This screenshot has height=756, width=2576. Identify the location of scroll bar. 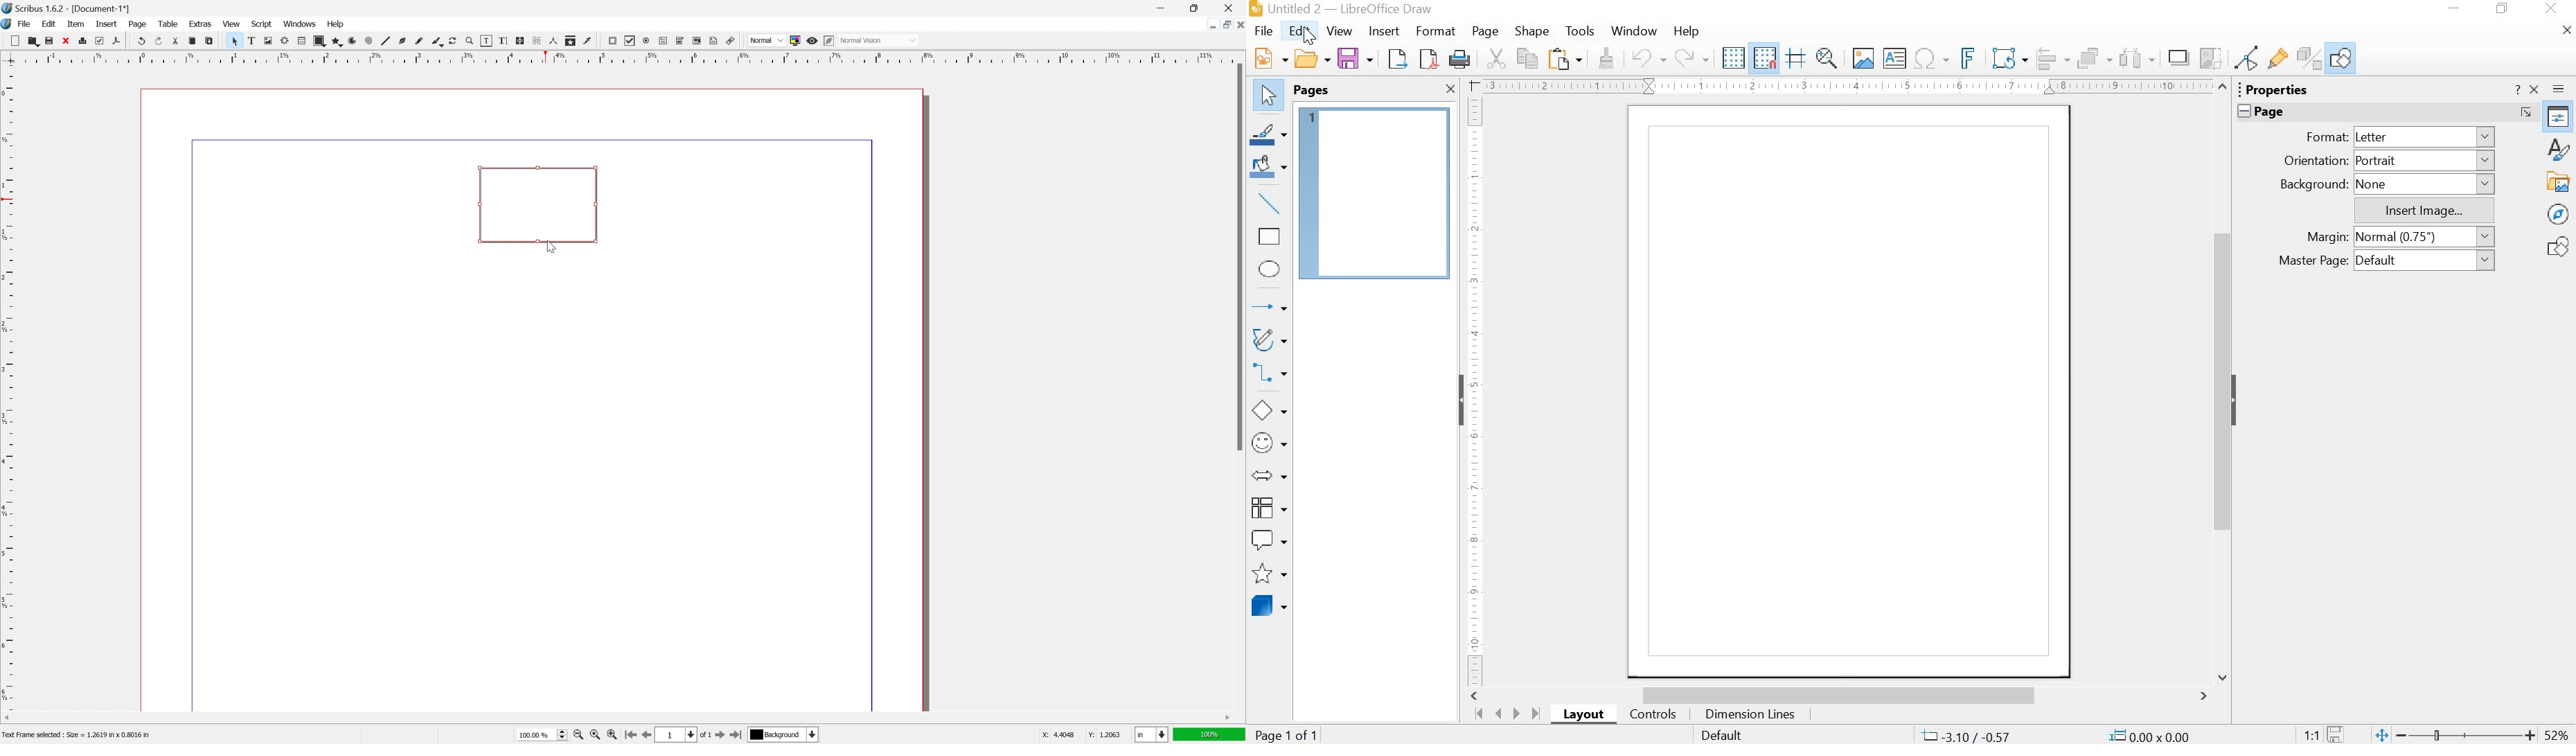
(1236, 256).